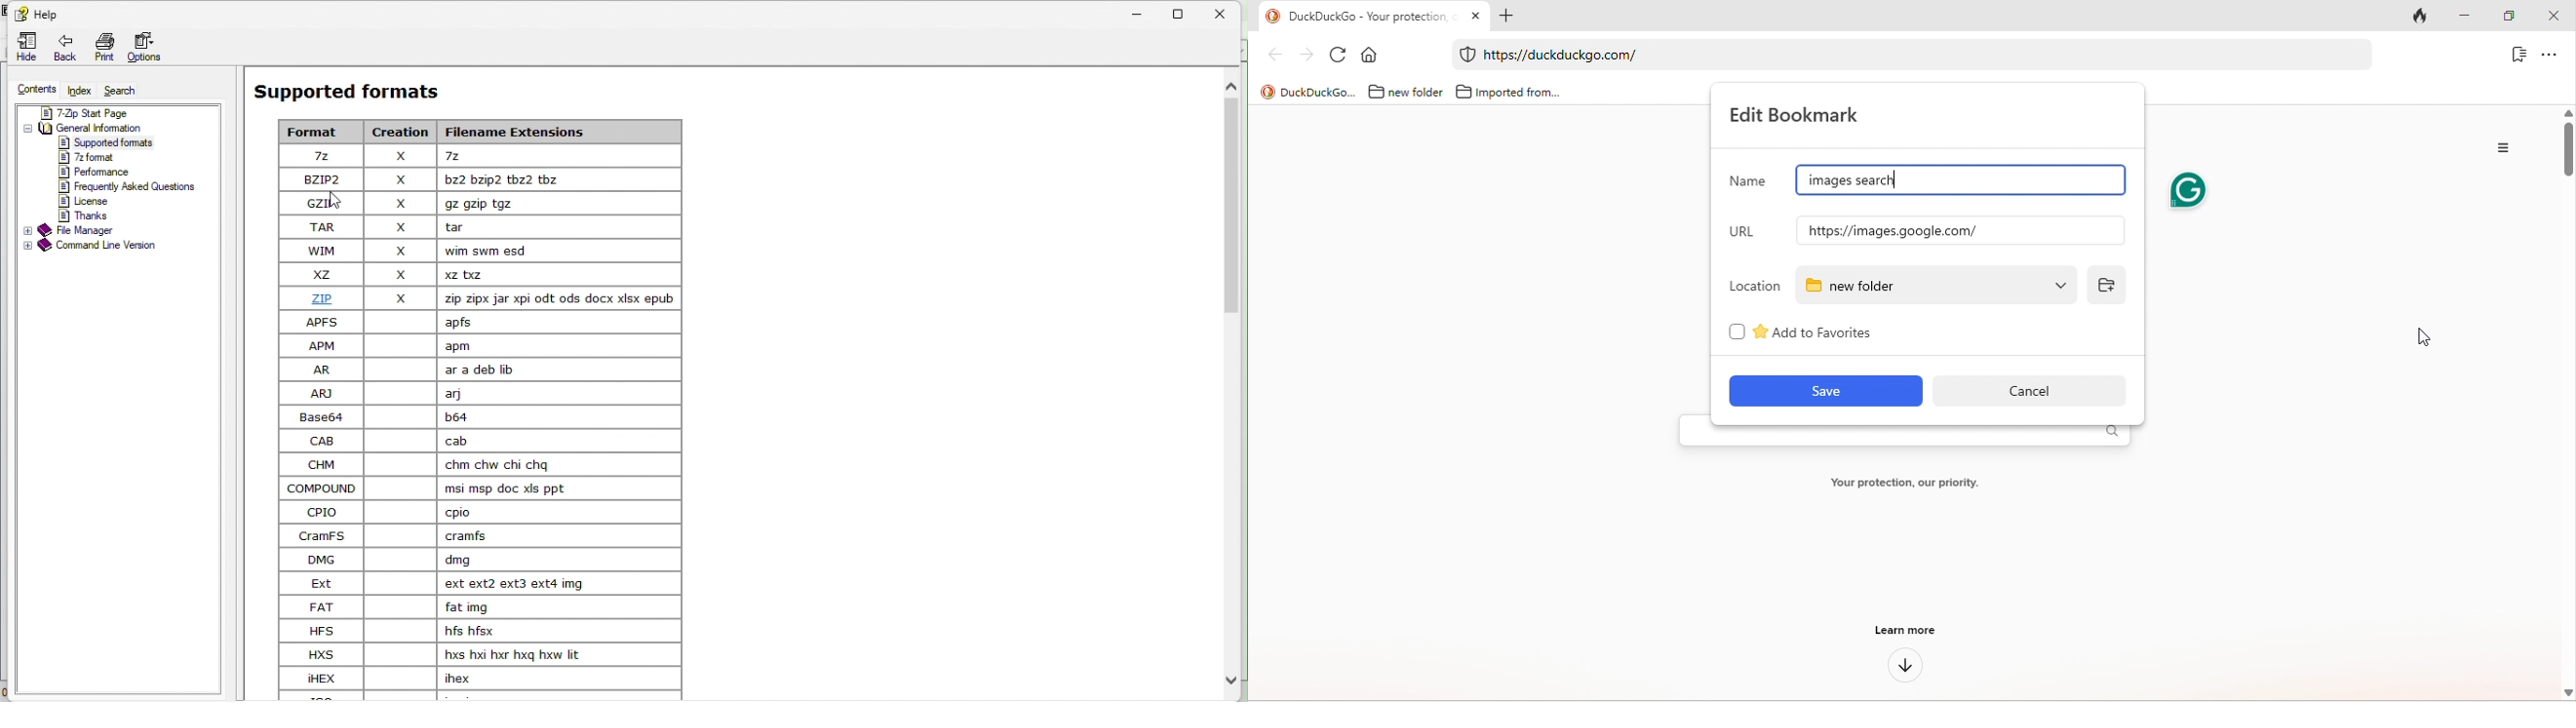 This screenshot has height=728, width=2576. I want to click on options, so click(151, 48).